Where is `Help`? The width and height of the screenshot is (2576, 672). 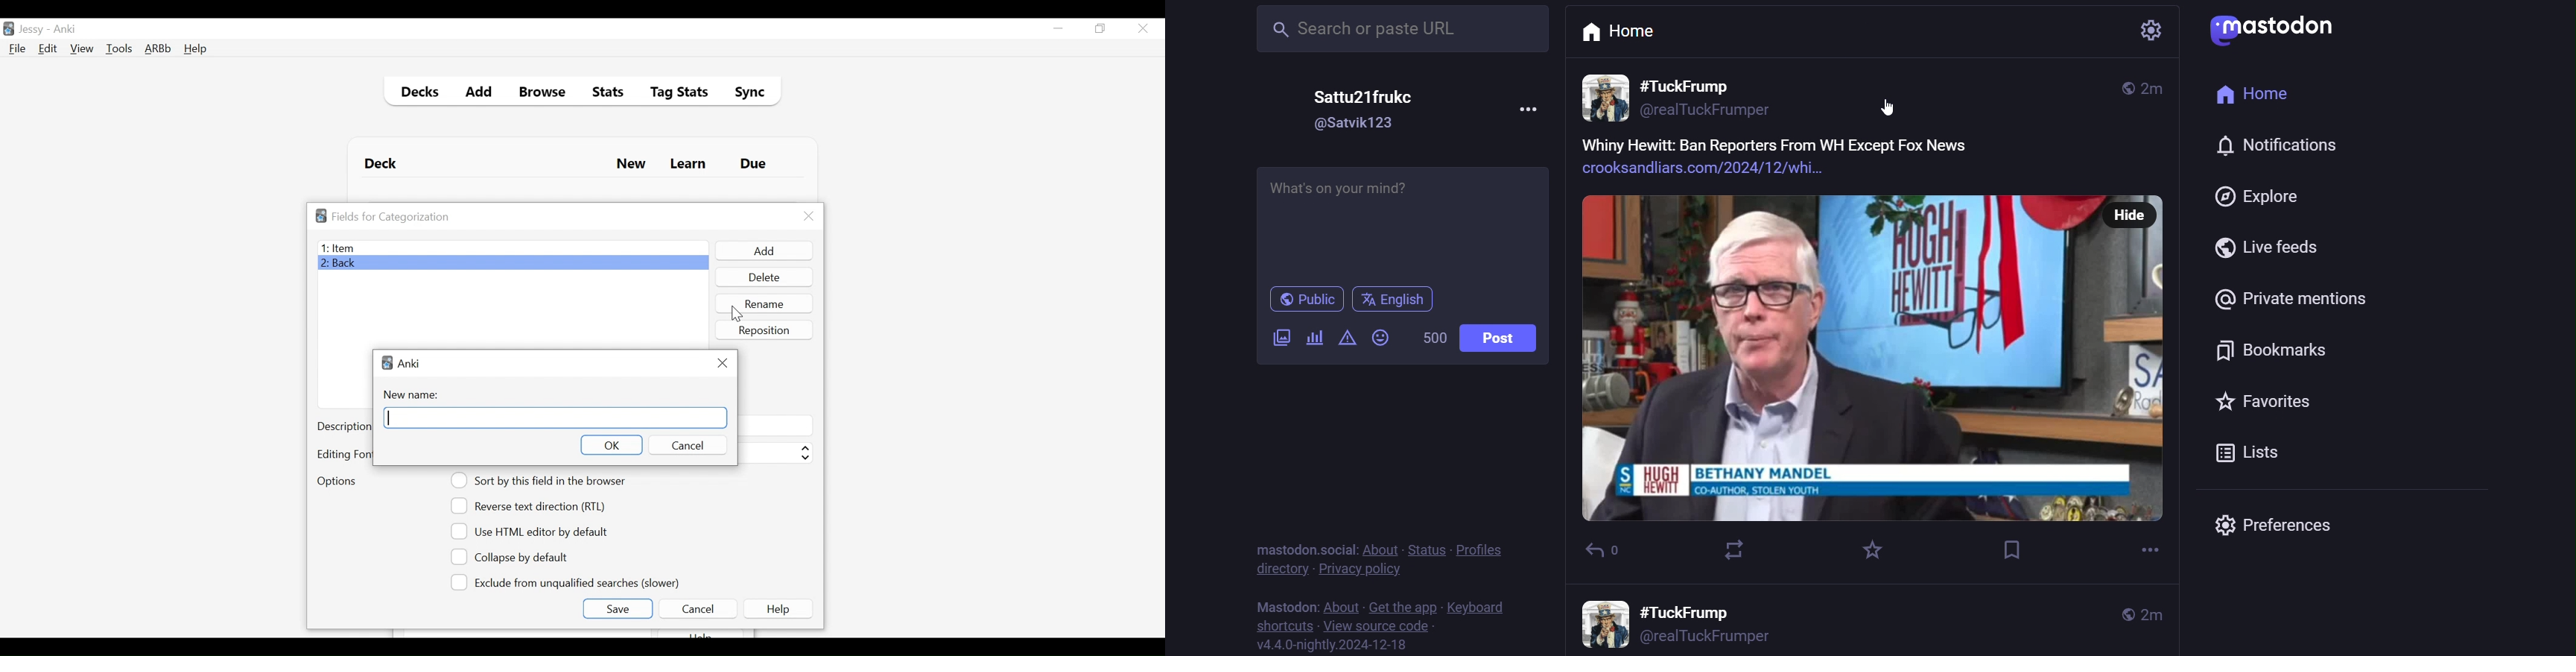
Help is located at coordinates (781, 609).